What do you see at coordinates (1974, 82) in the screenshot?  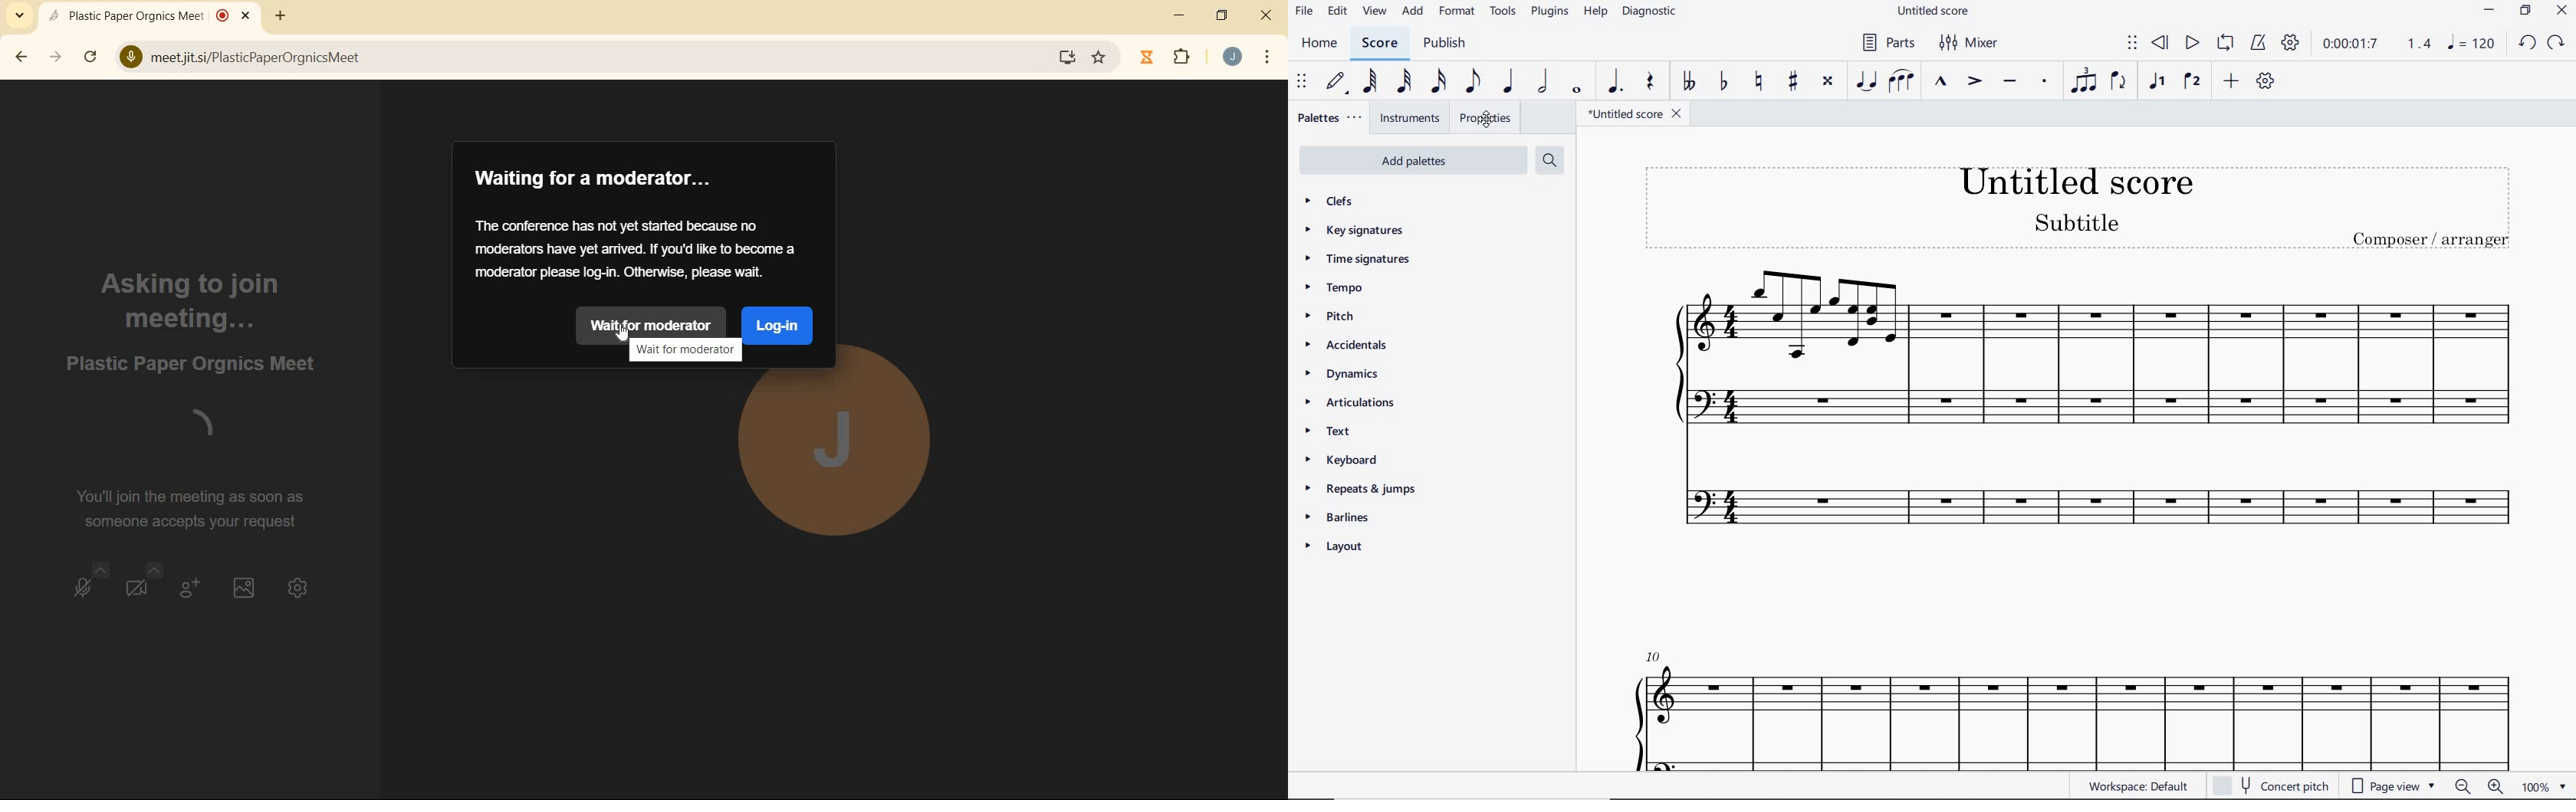 I see `ACCENT` at bounding box center [1974, 82].